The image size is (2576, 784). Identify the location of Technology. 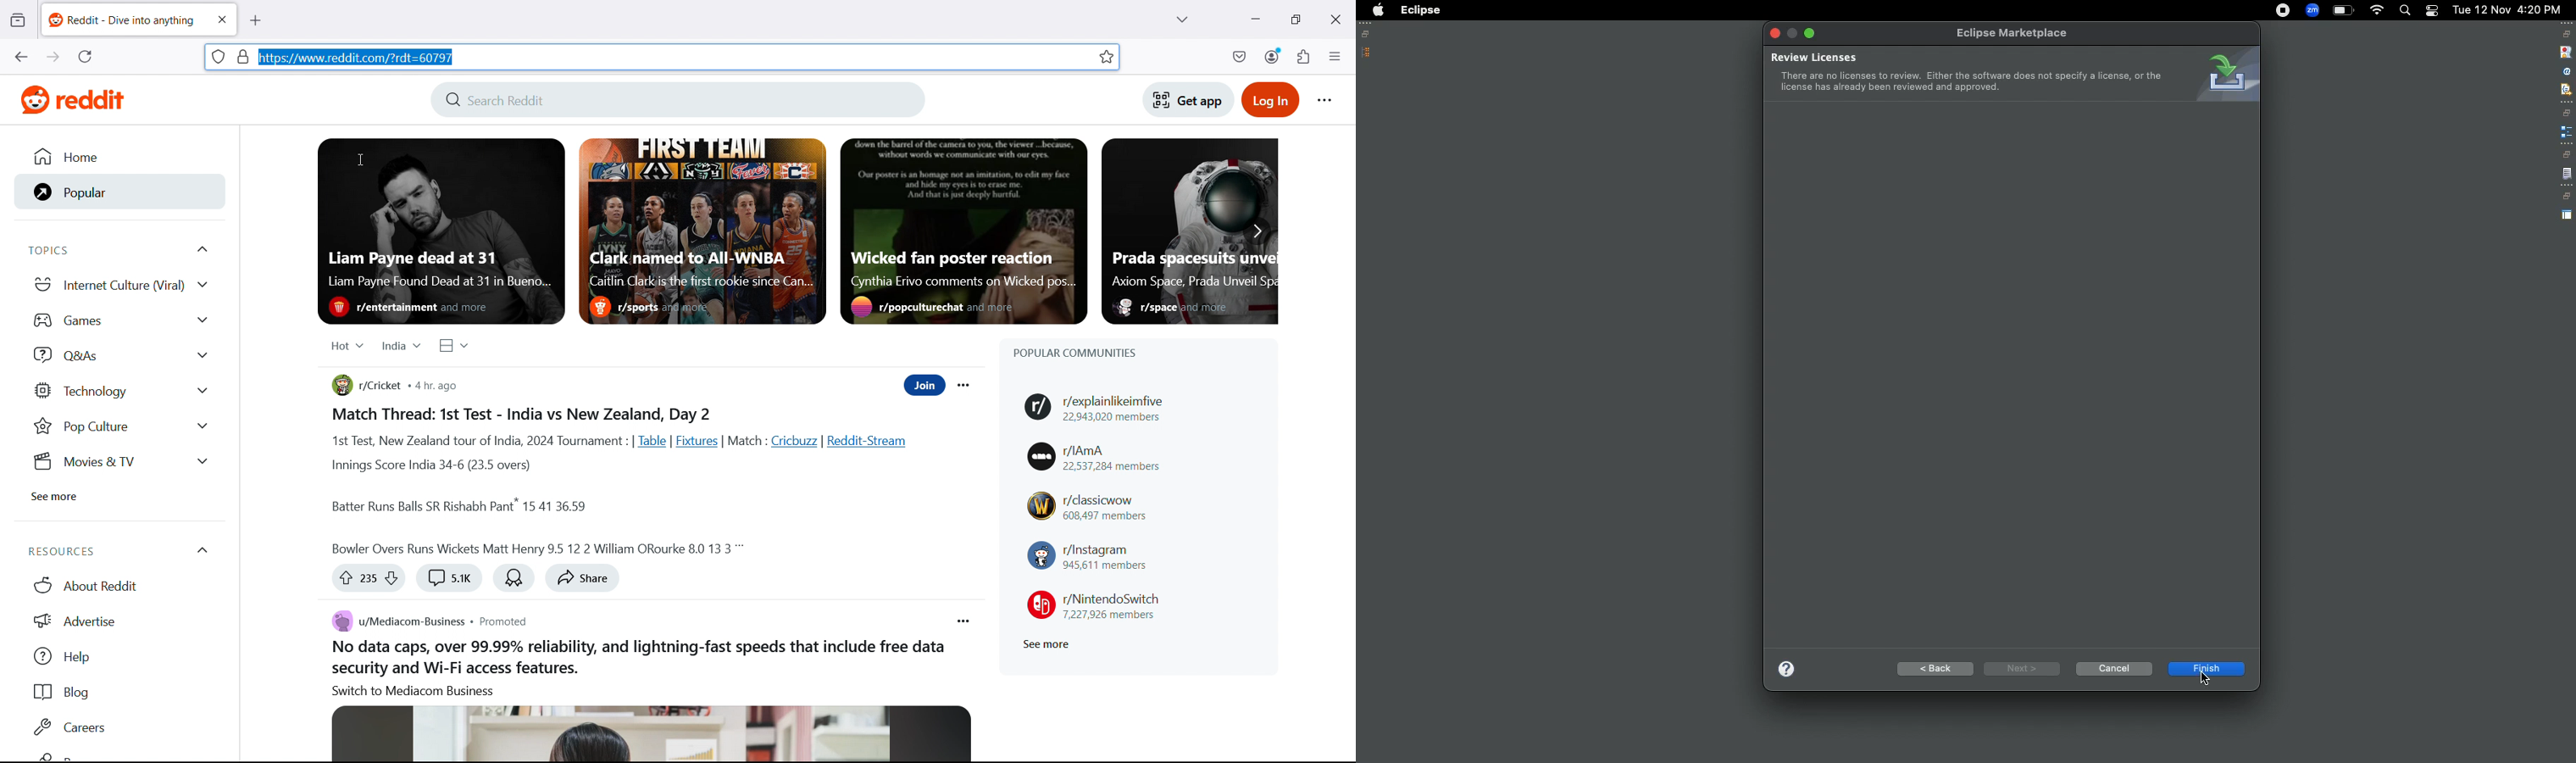
(122, 392).